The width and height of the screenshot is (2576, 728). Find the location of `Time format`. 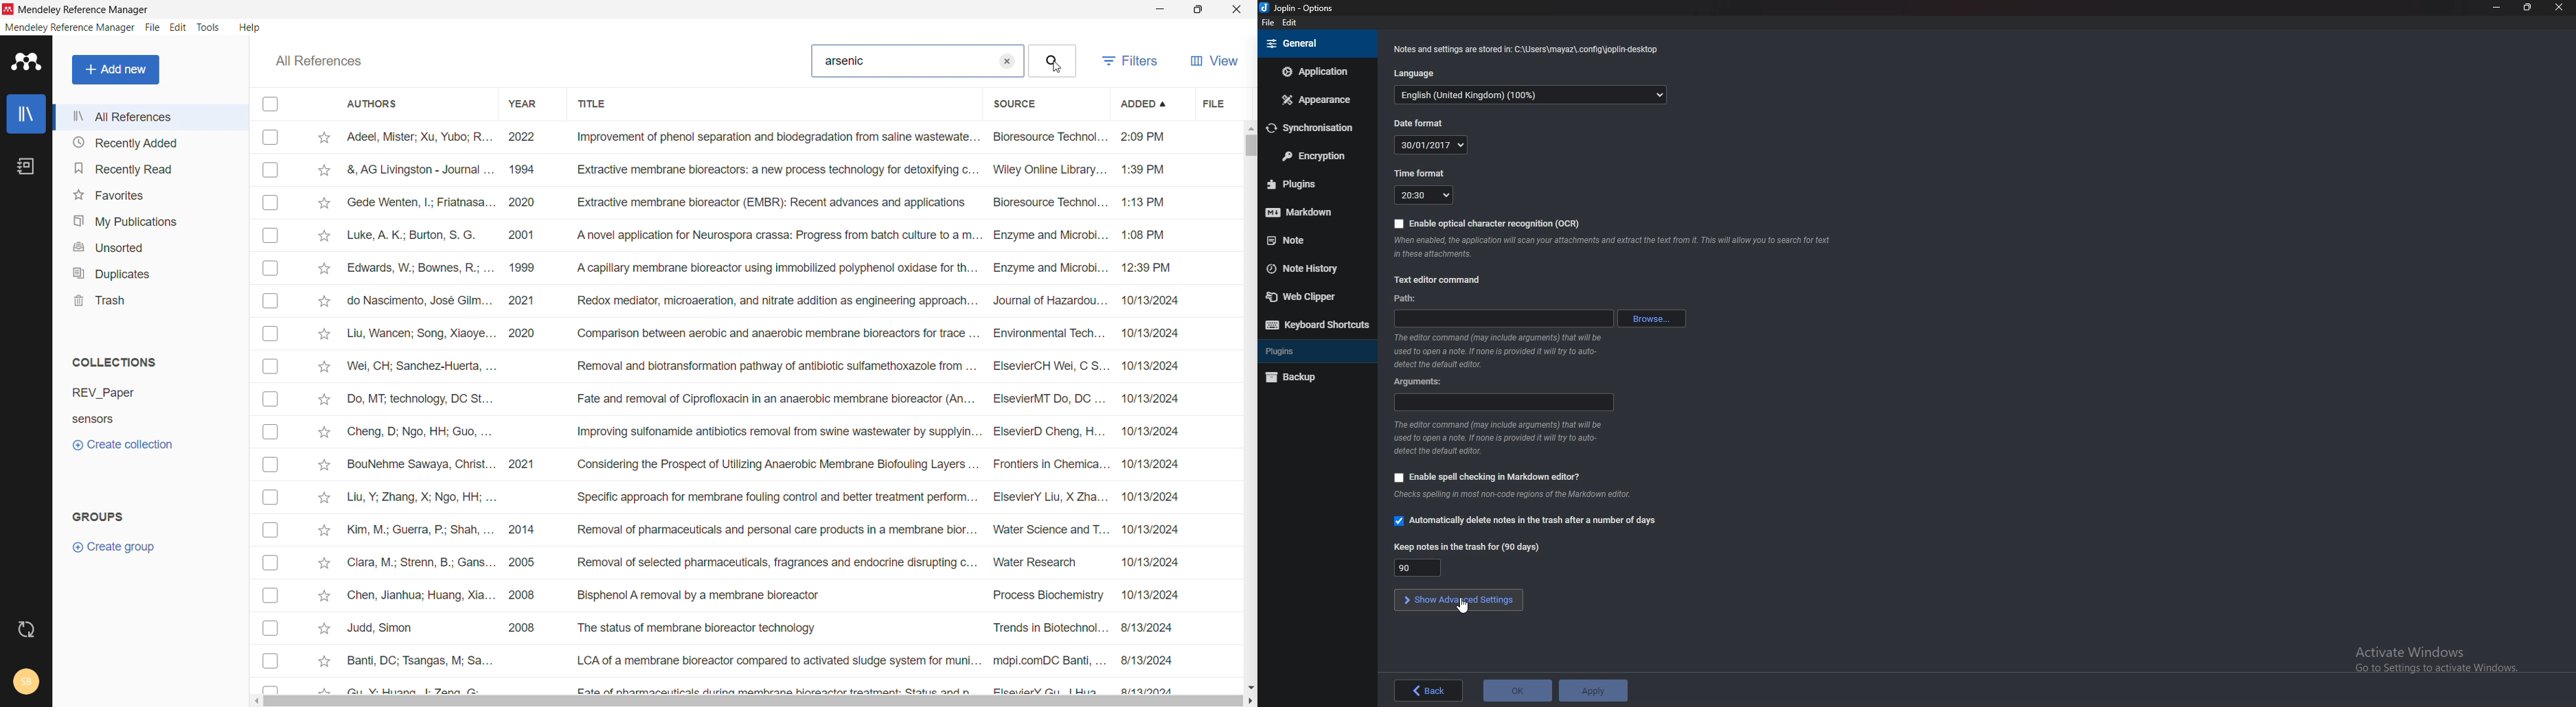

Time format is located at coordinates (1422, 174).